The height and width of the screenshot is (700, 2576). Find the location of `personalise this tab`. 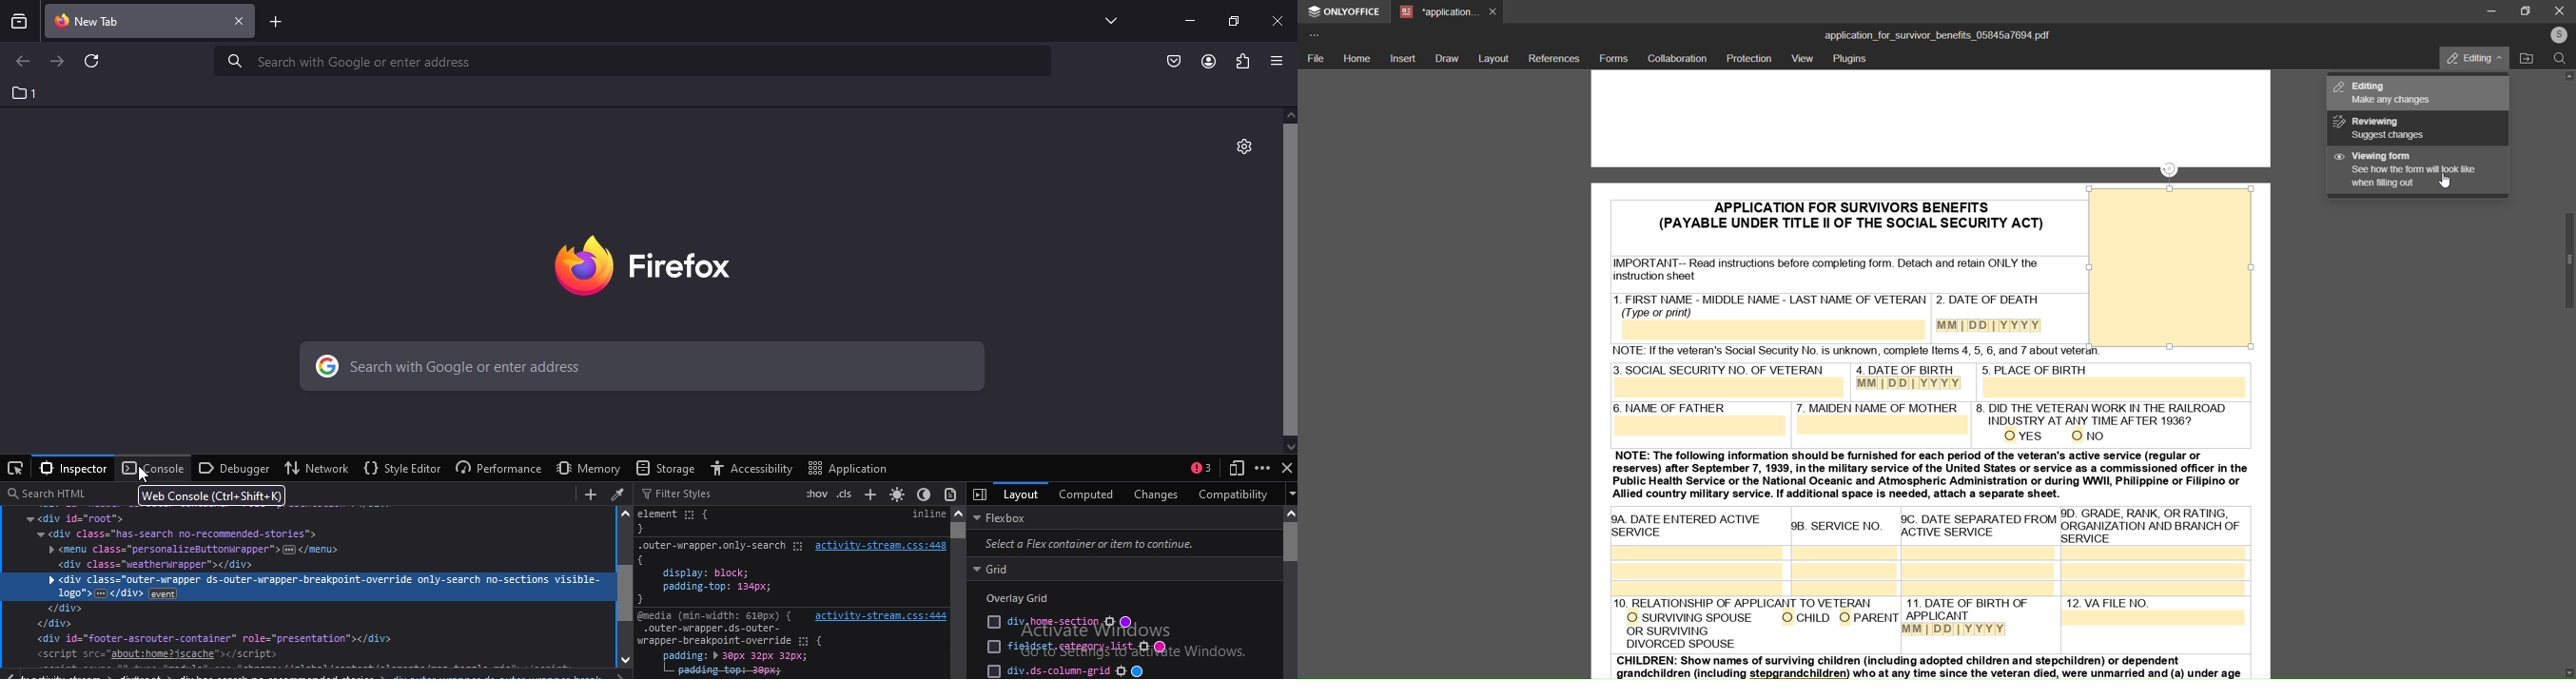

personalise this tab is located at coordinates (1244, 146).